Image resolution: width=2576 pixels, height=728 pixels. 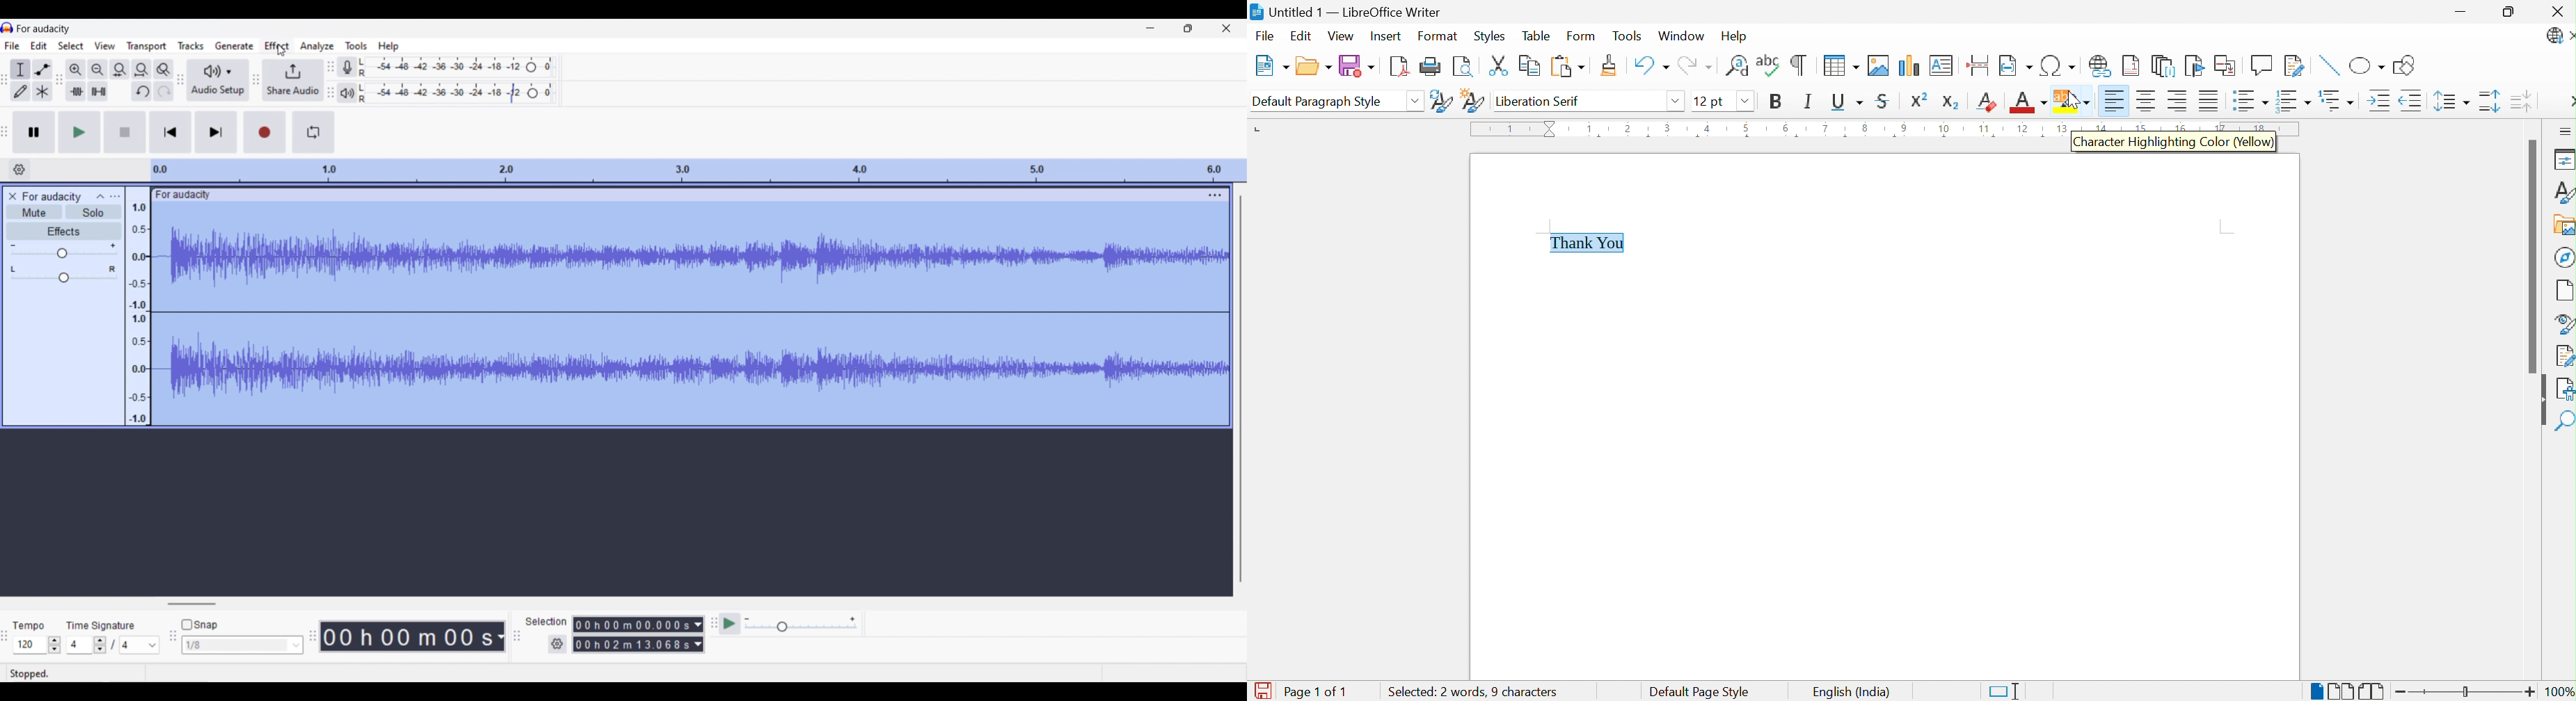 I want to click on Pan slide, so click(x=64, y=274).